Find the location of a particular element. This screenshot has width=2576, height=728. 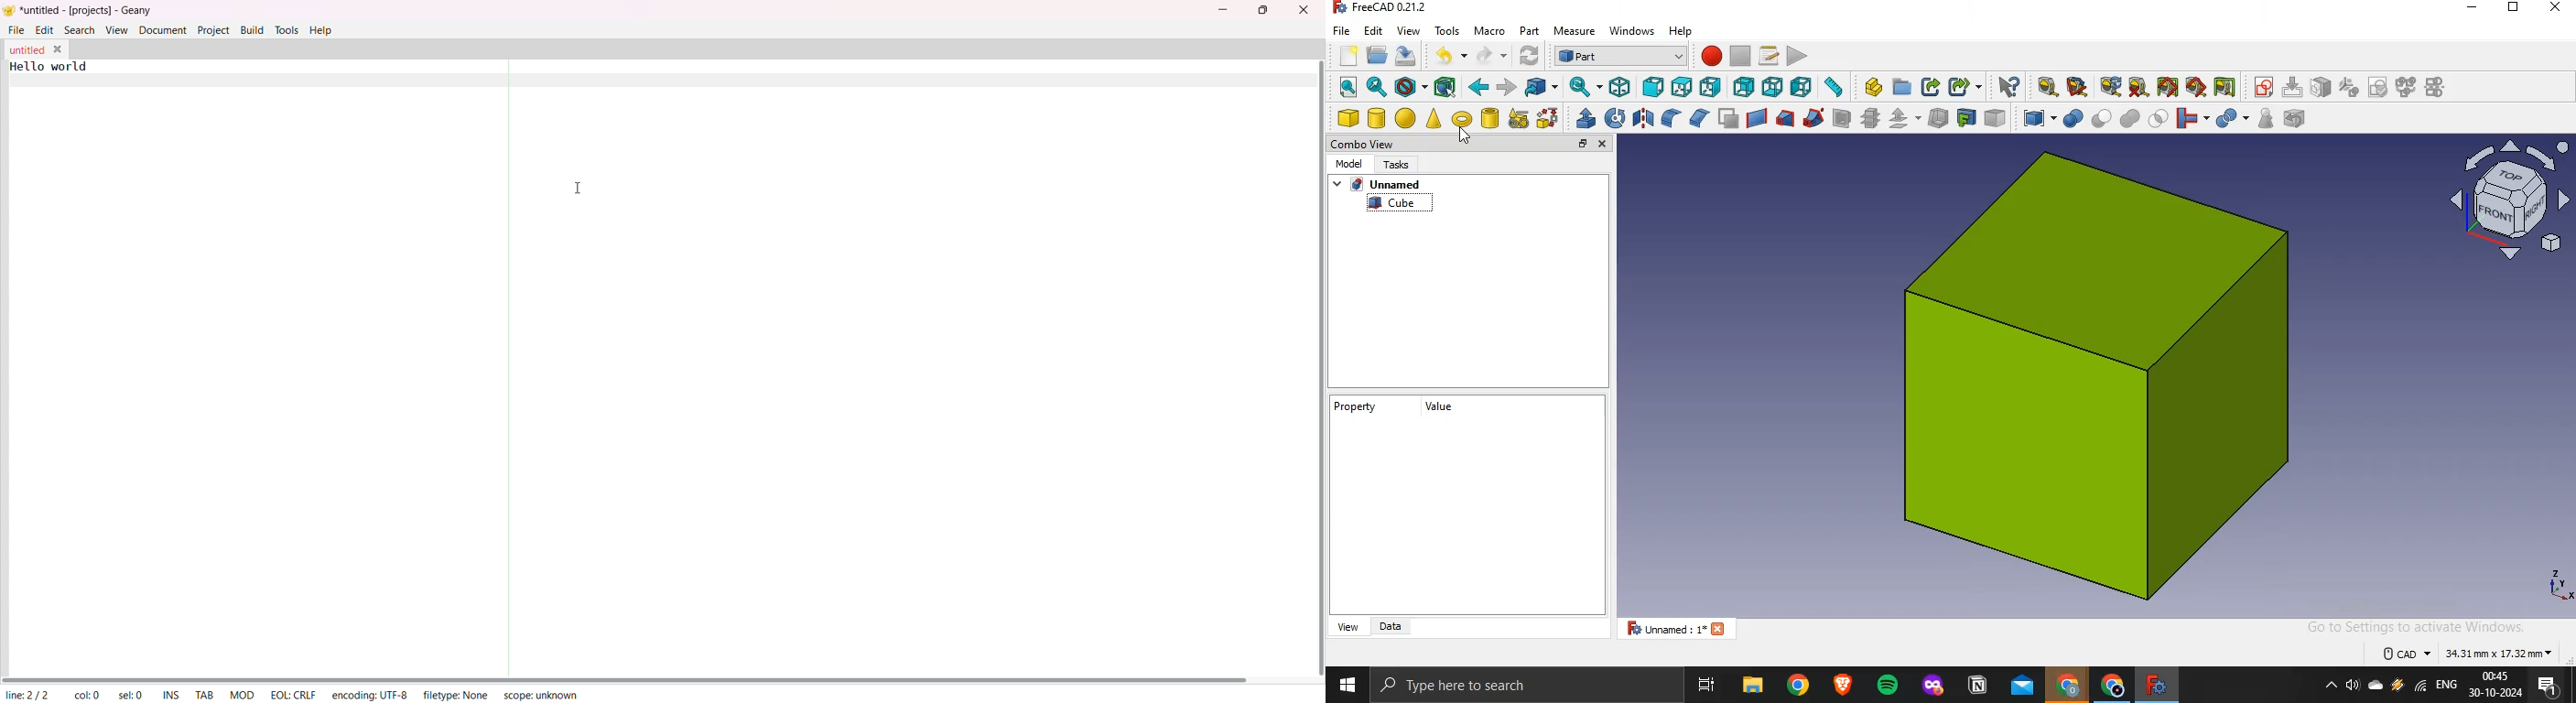

start is located at coordinates (1344, 687).